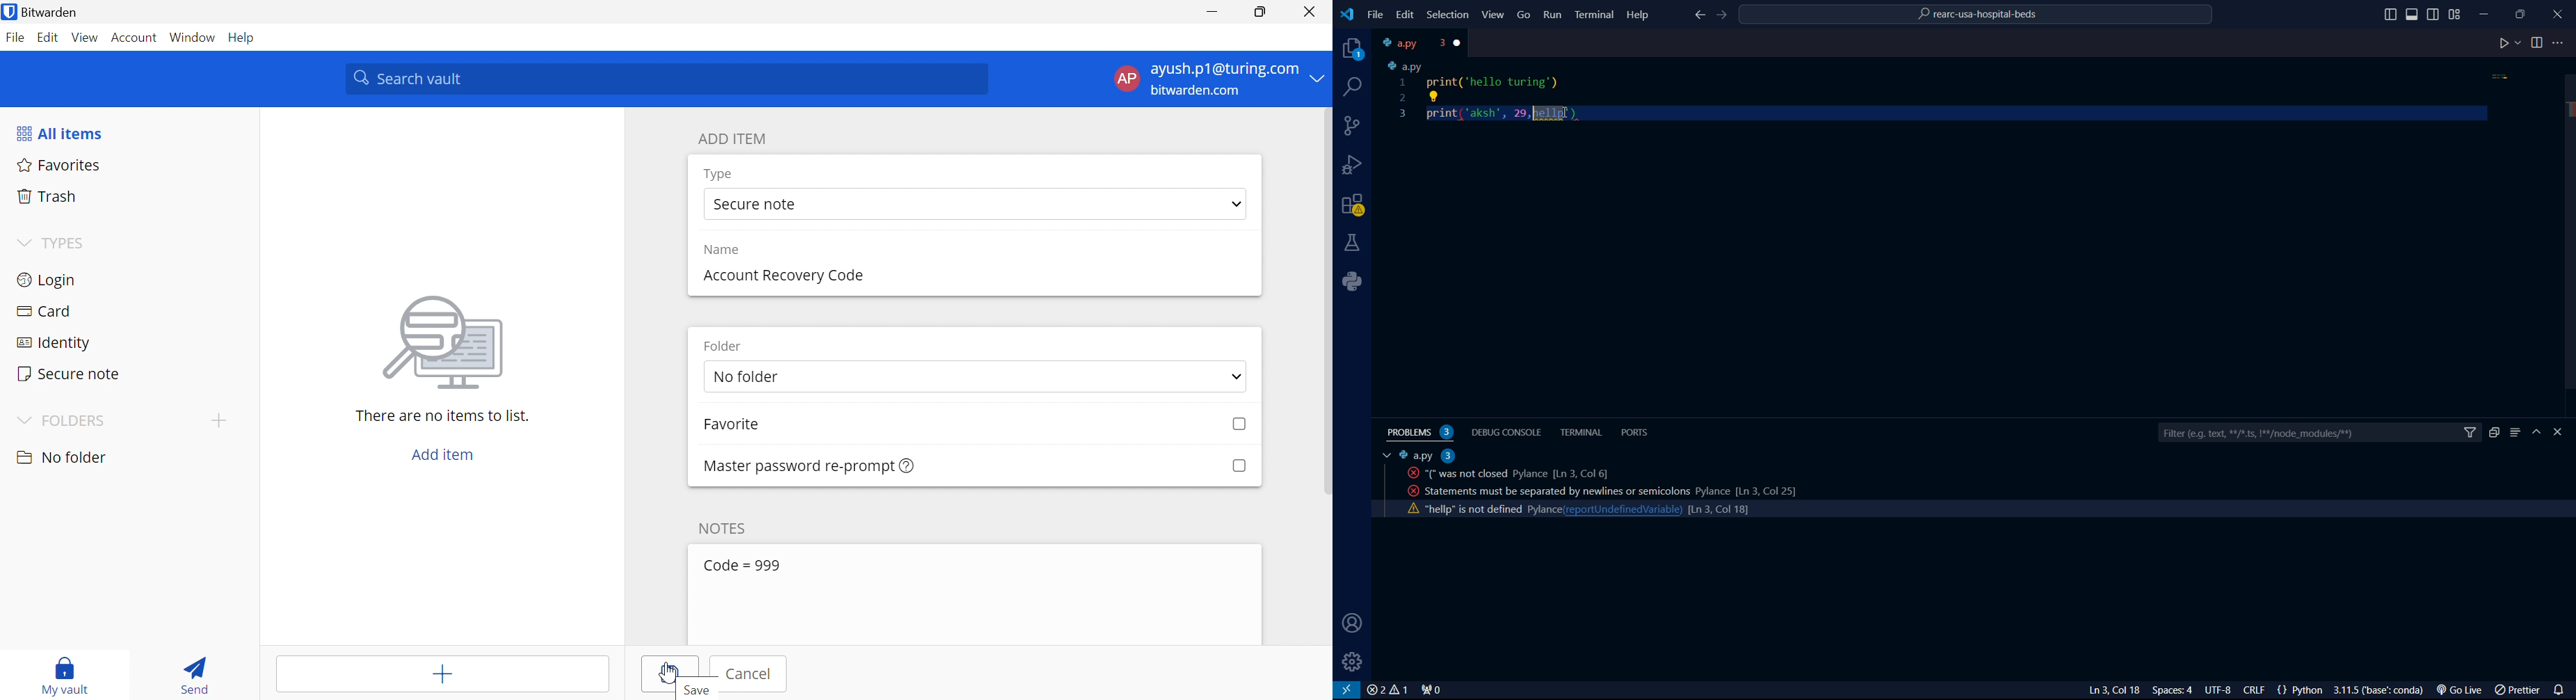  I want to click on menu, so click(2515, 432).